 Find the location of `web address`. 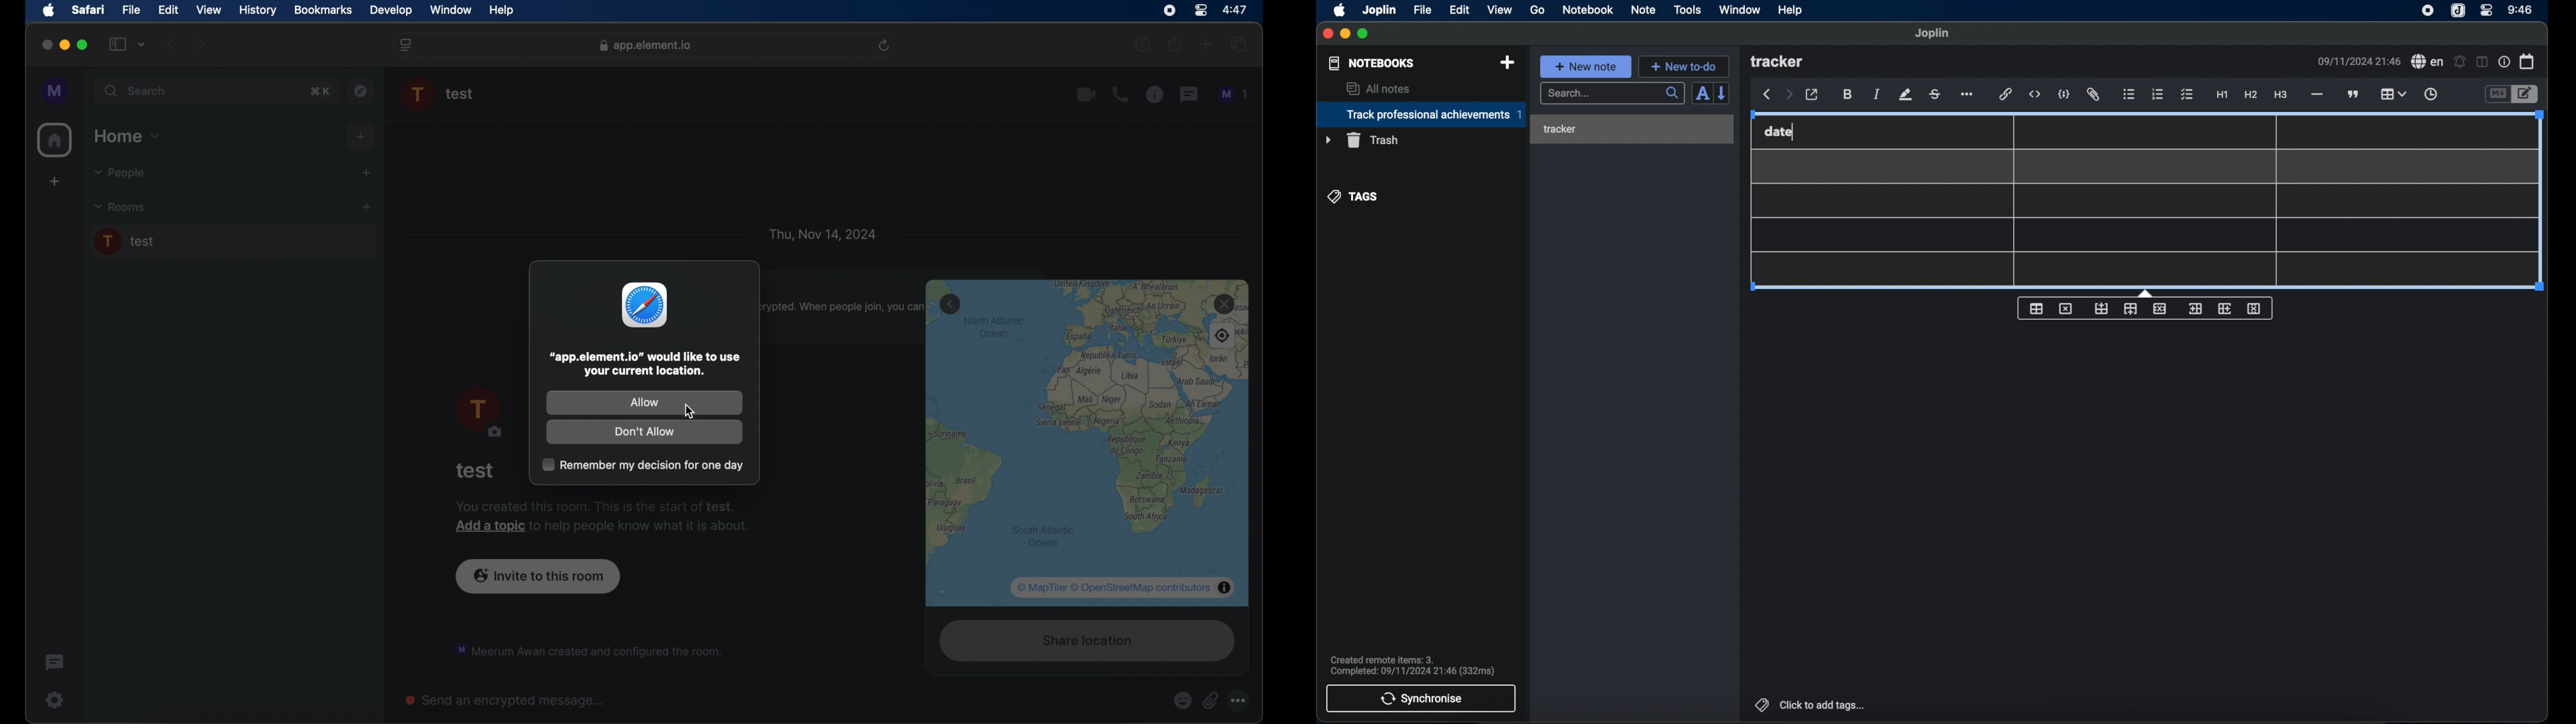

web address is located at coordinates (645, 45).